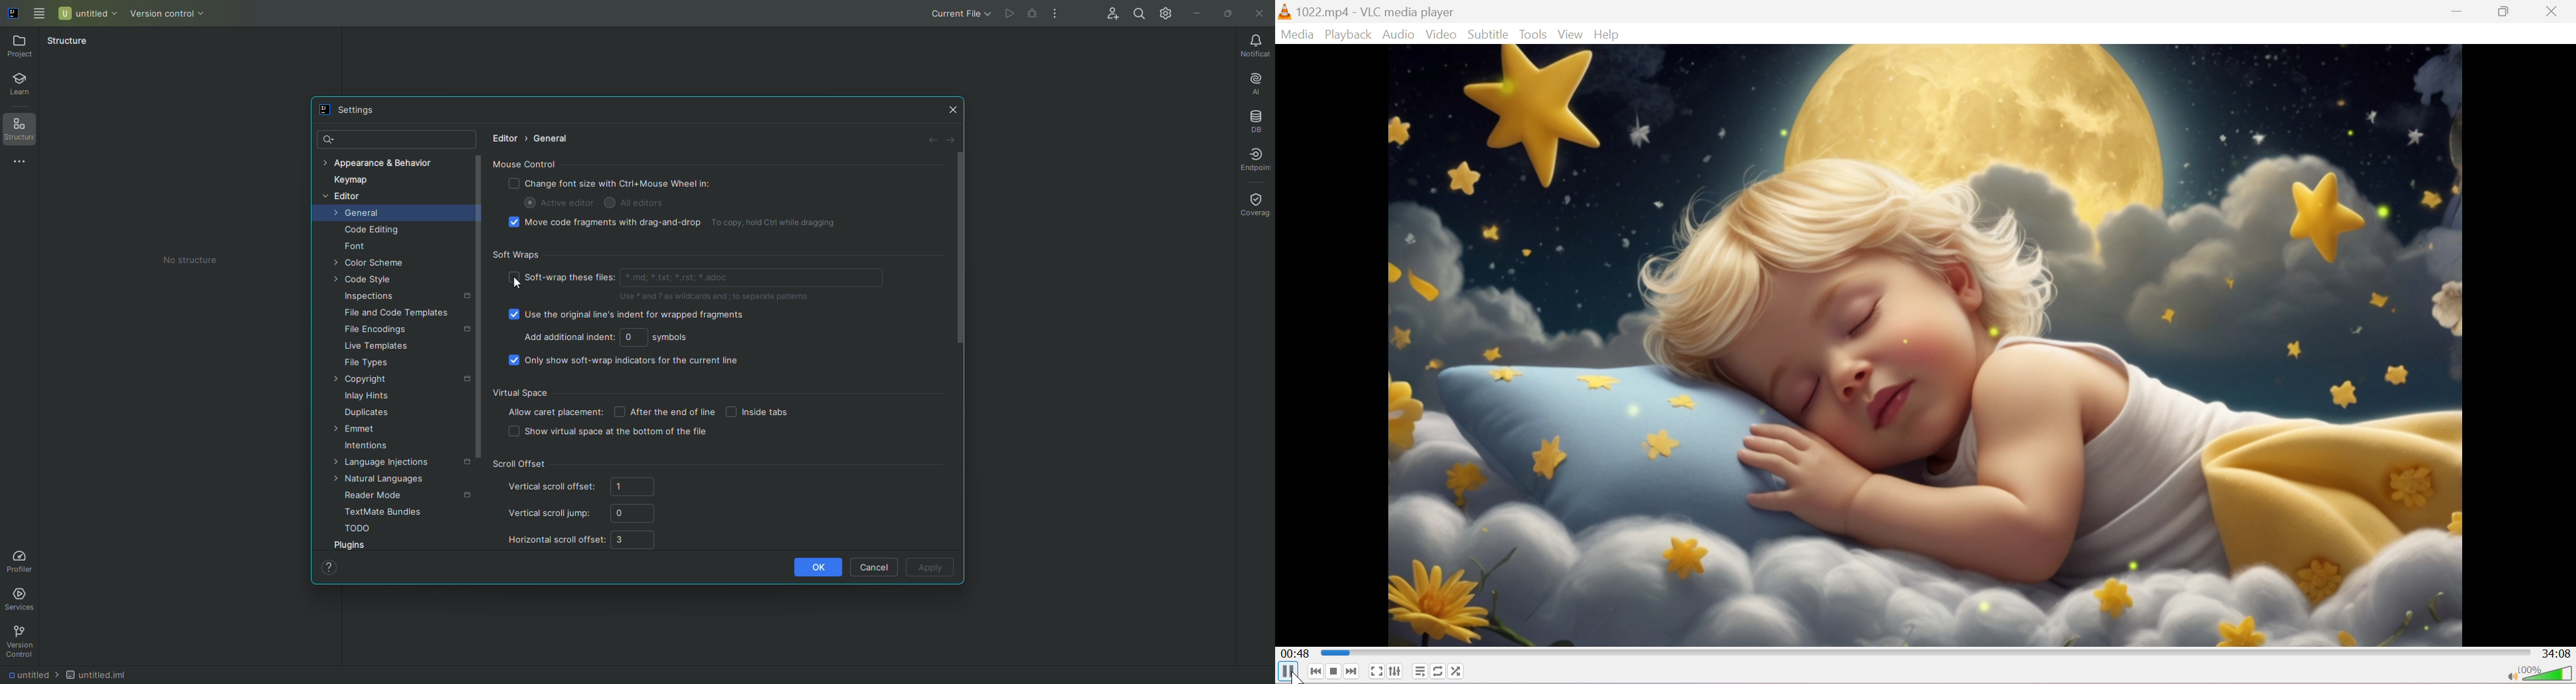  What do you see at coordinates (1456, 672) in the screenshot?
I see `Random` at bounding box center [1456, 672].